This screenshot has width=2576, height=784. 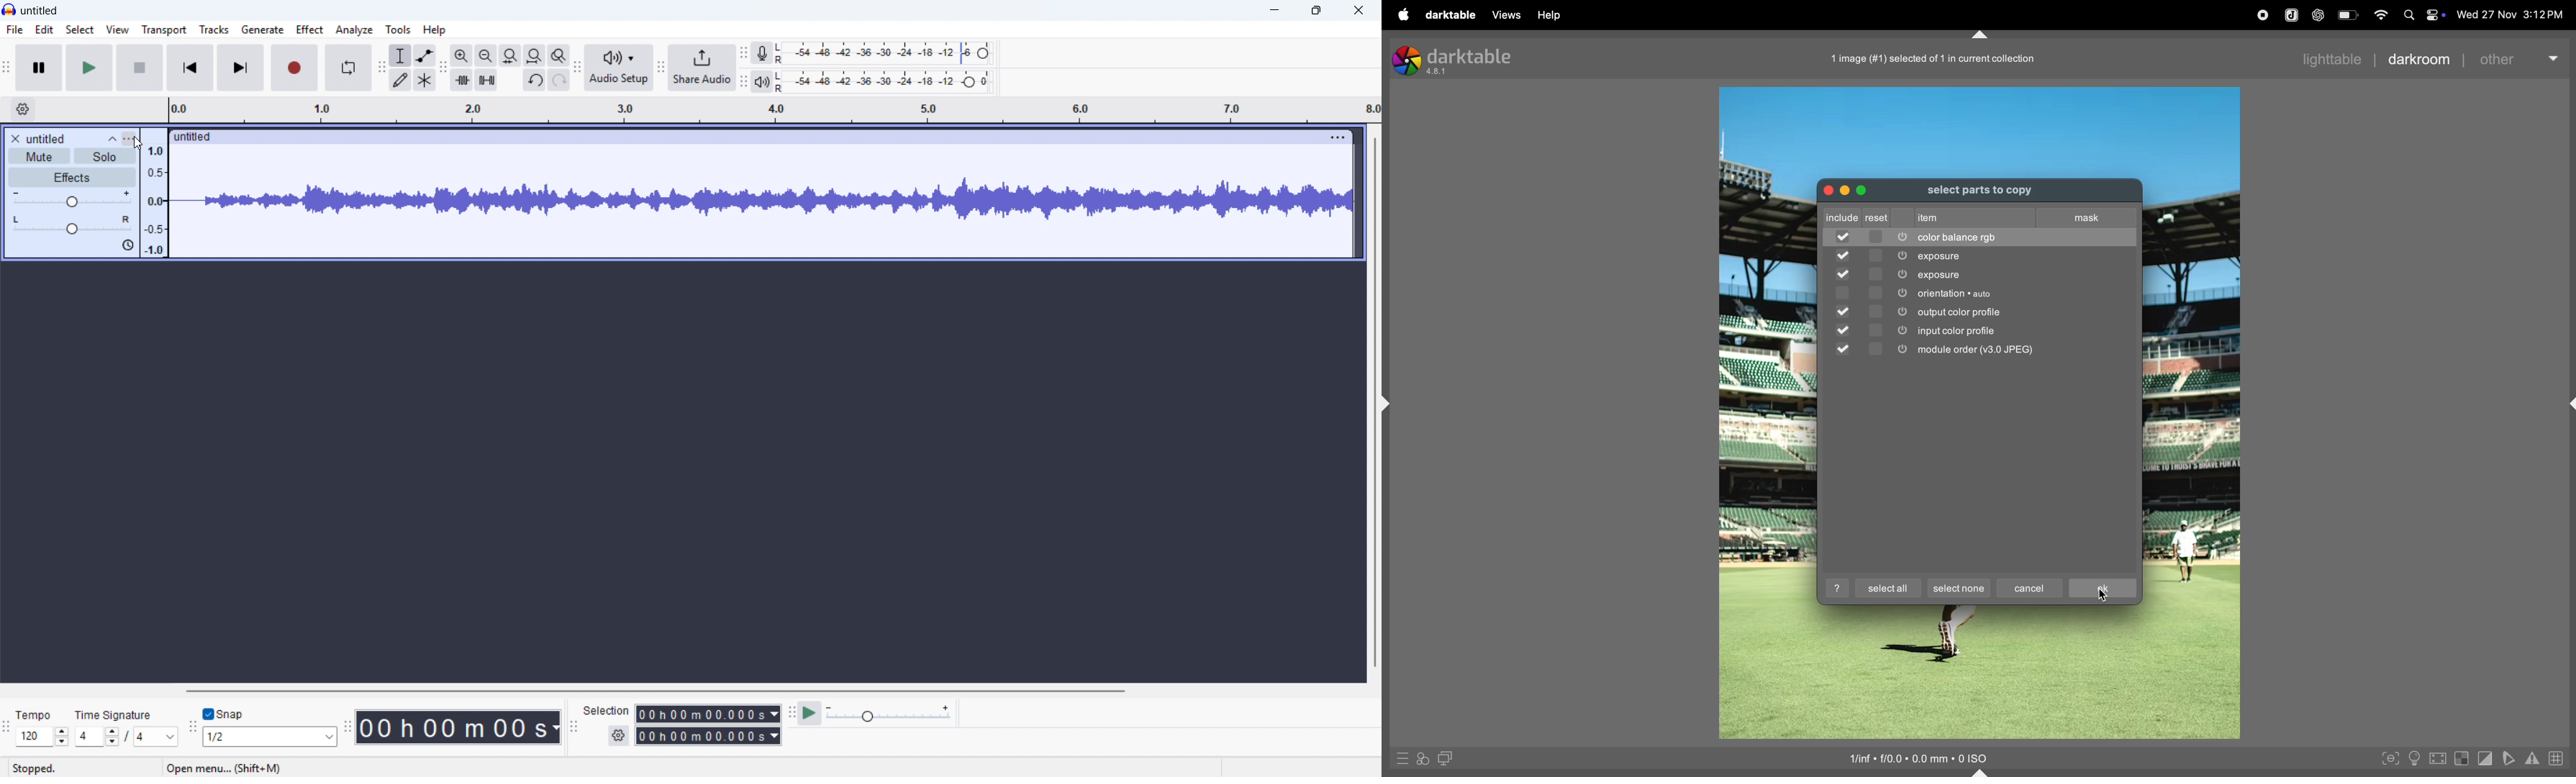 What do you see at coordinates (240, 68) in the screenshot?
I see `Skip to end ` at bounding box center [240, 68].